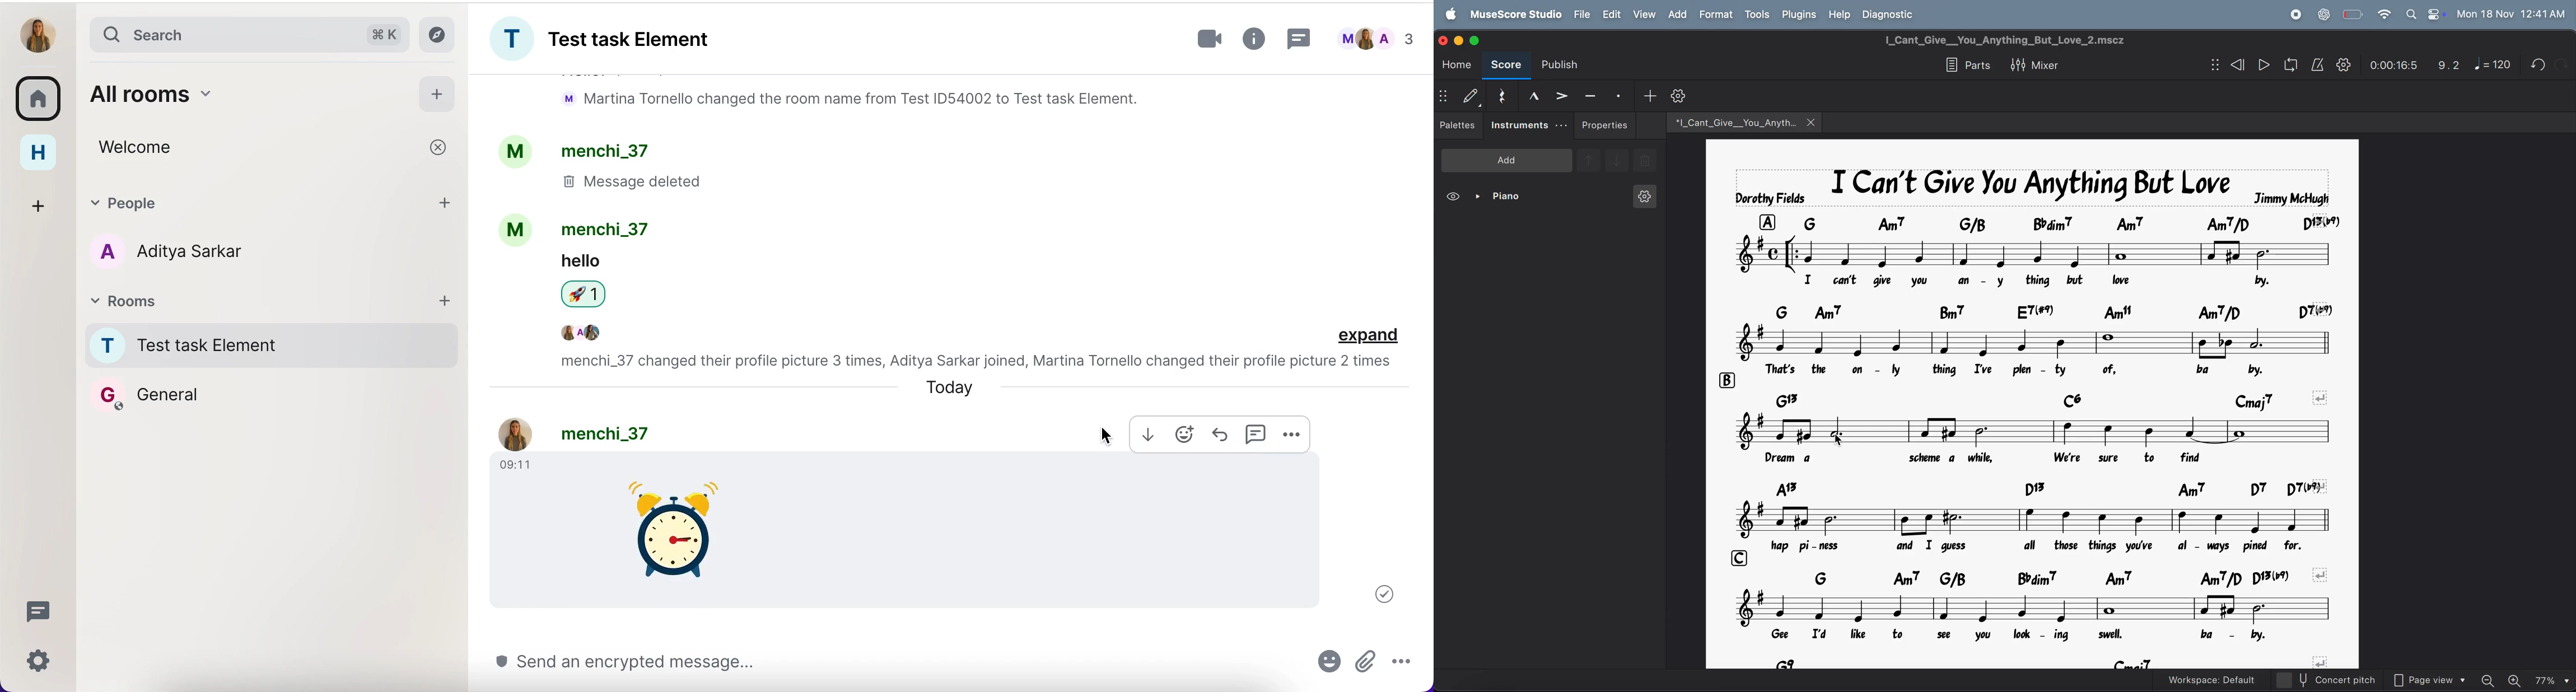 The image size is (2576, 700). What do you see at coordinates (1768, 223) in the screenshot?
I see `row` at bounding box center [1768, 223].